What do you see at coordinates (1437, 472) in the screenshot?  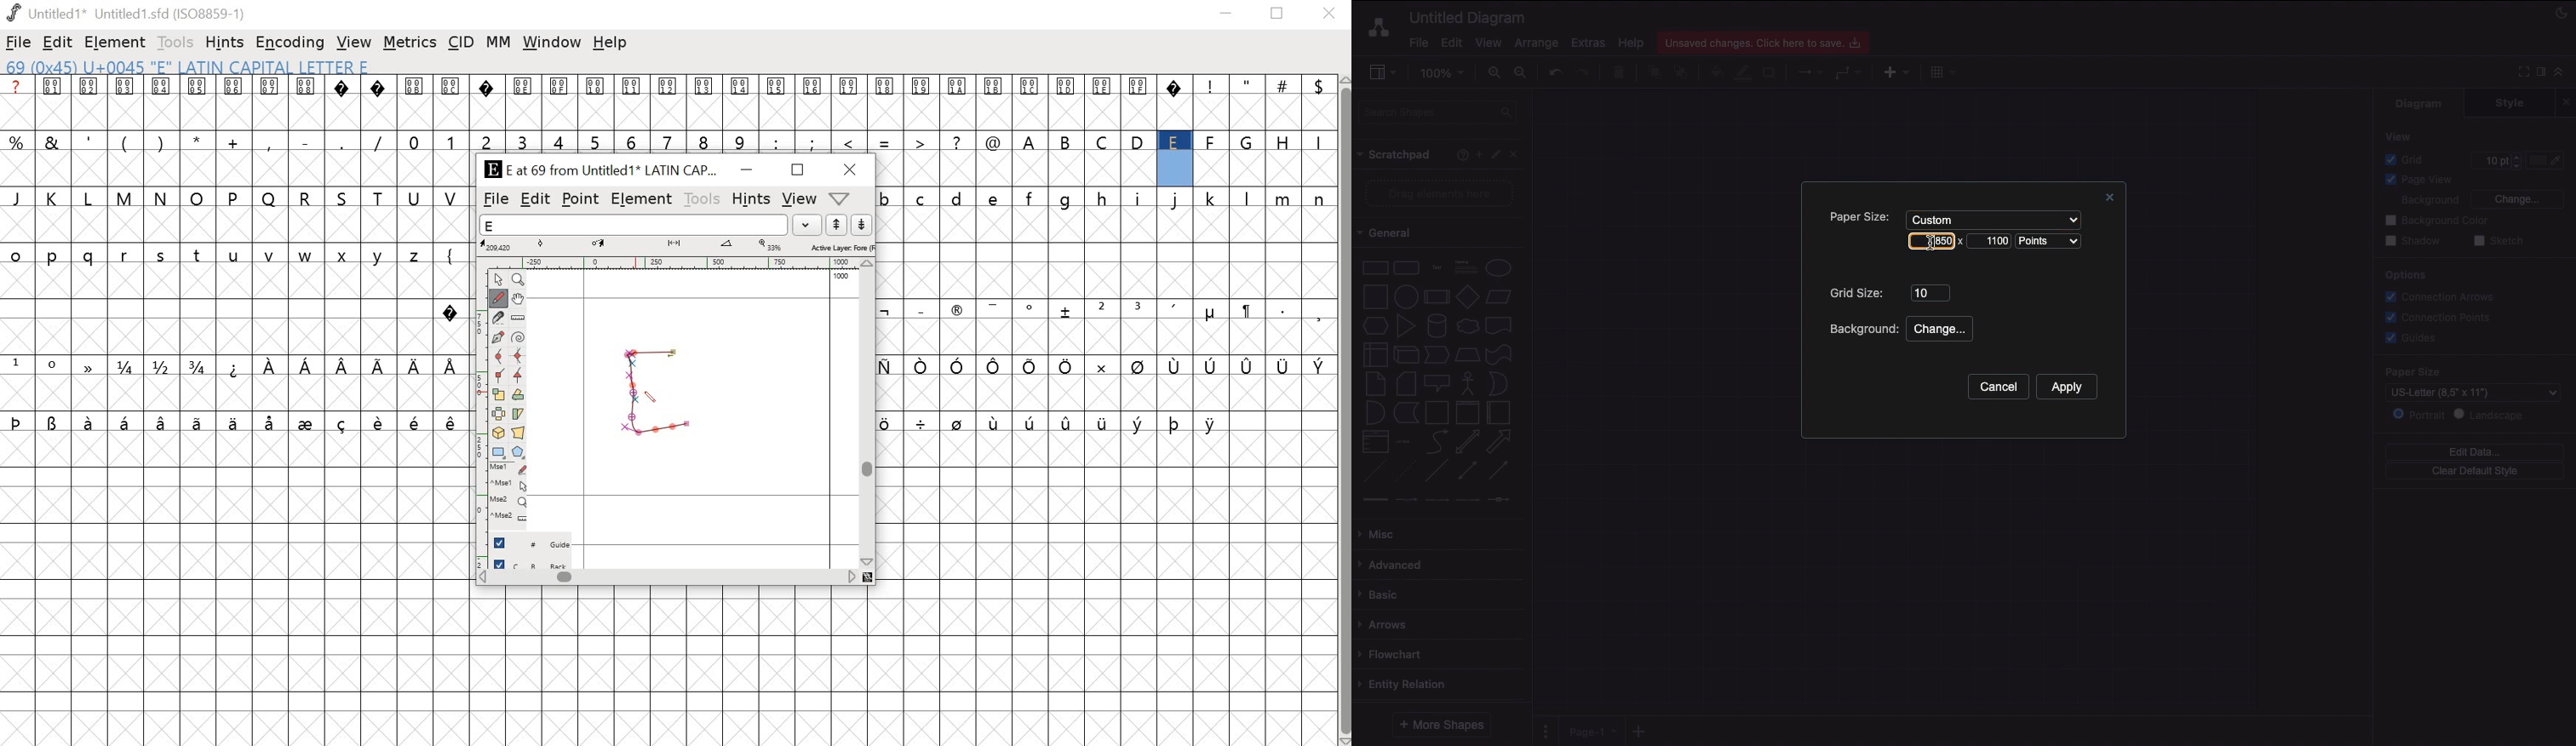 I see `Line` at bounding box center [1437, 472].